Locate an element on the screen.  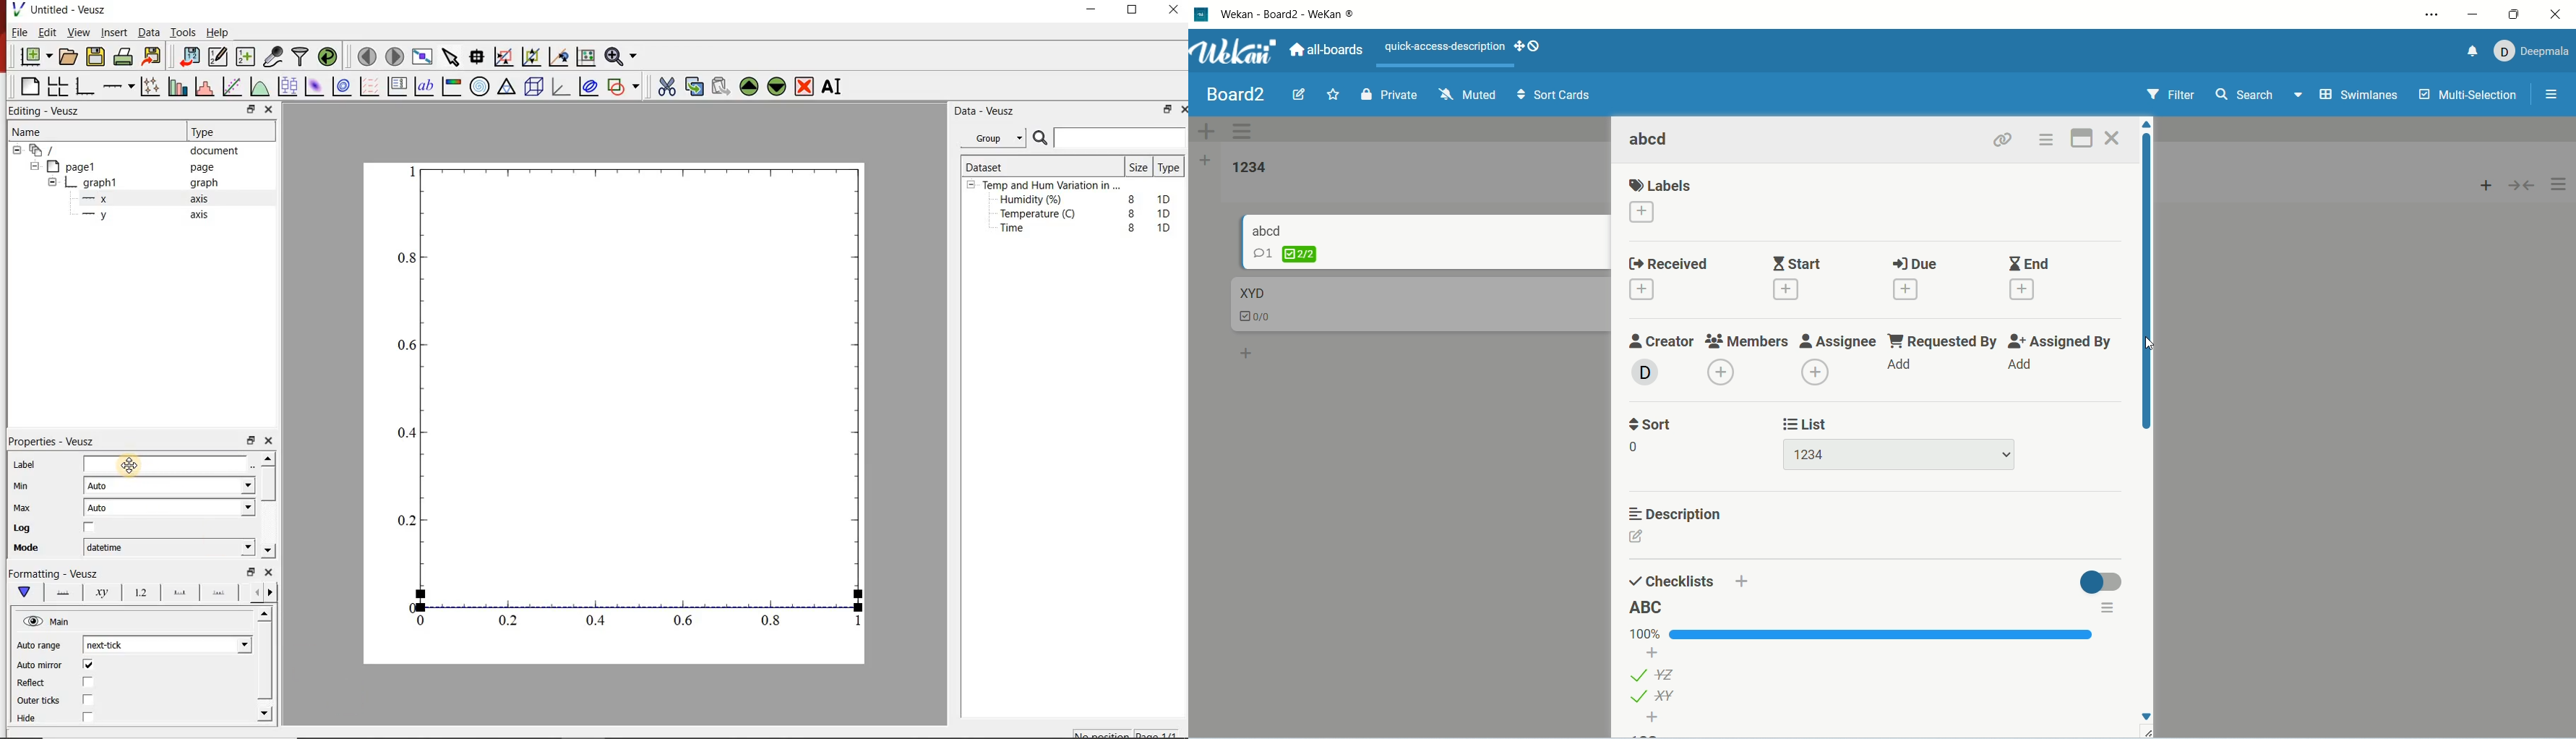
checklist is located at coordinates (1261, 318).